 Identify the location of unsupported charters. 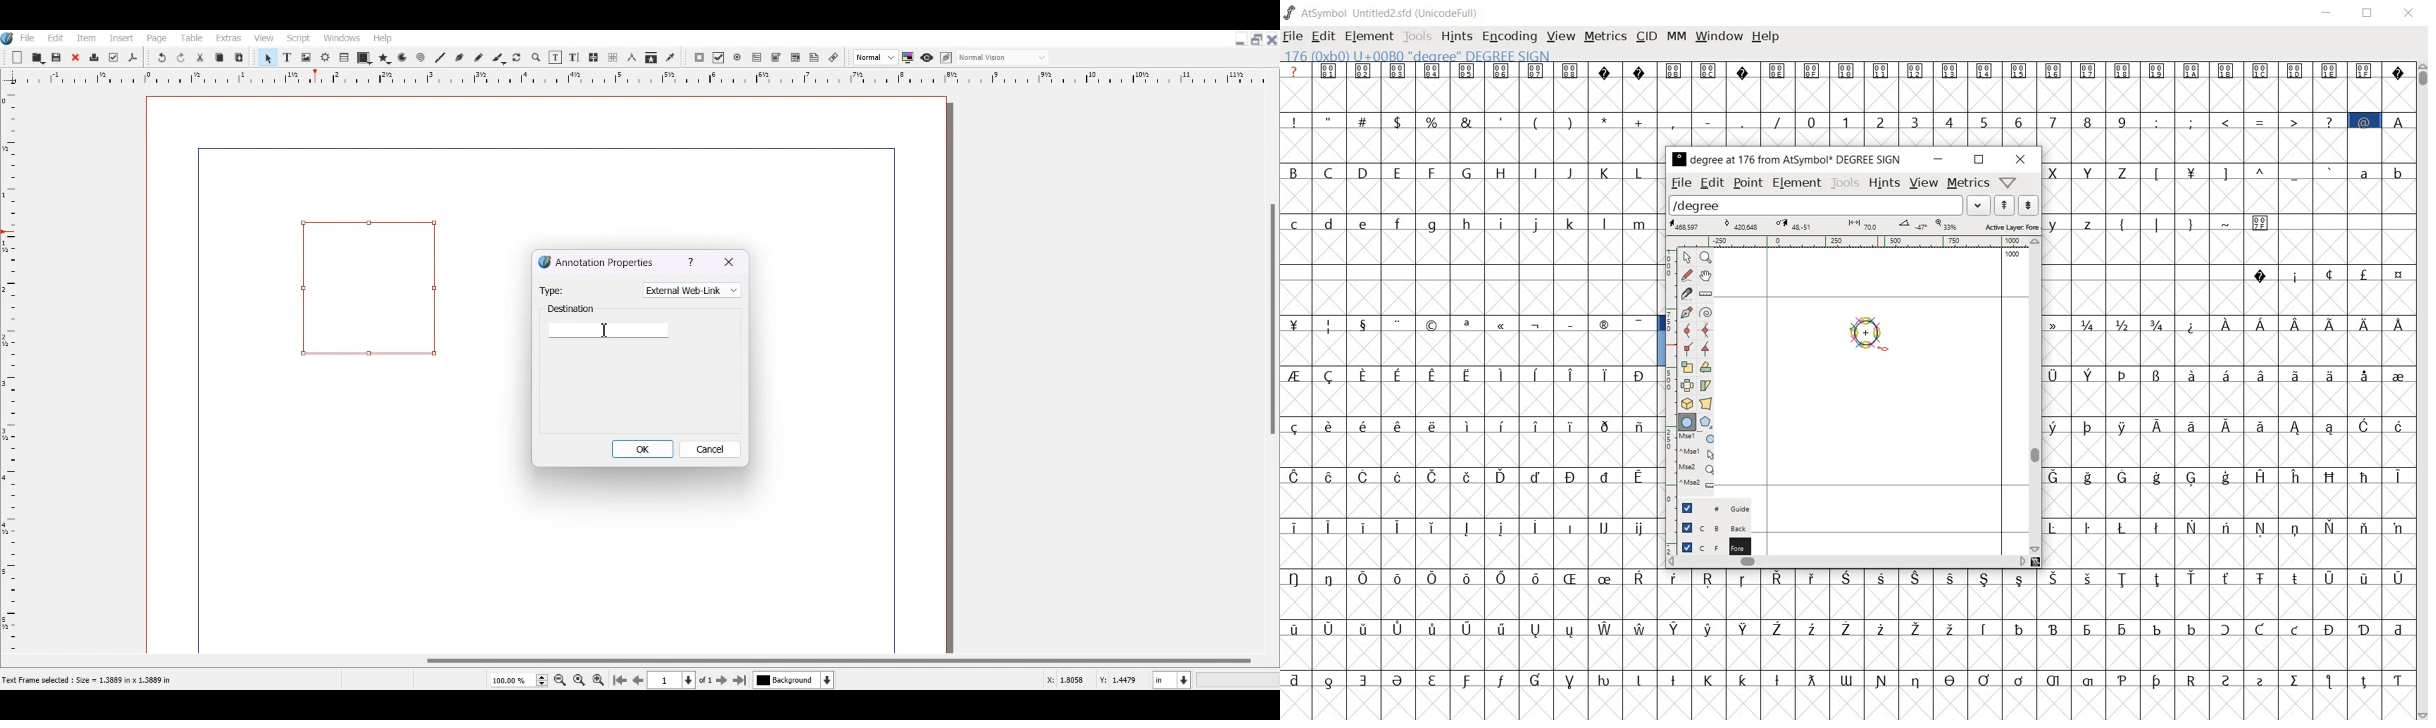
(1623, 70).